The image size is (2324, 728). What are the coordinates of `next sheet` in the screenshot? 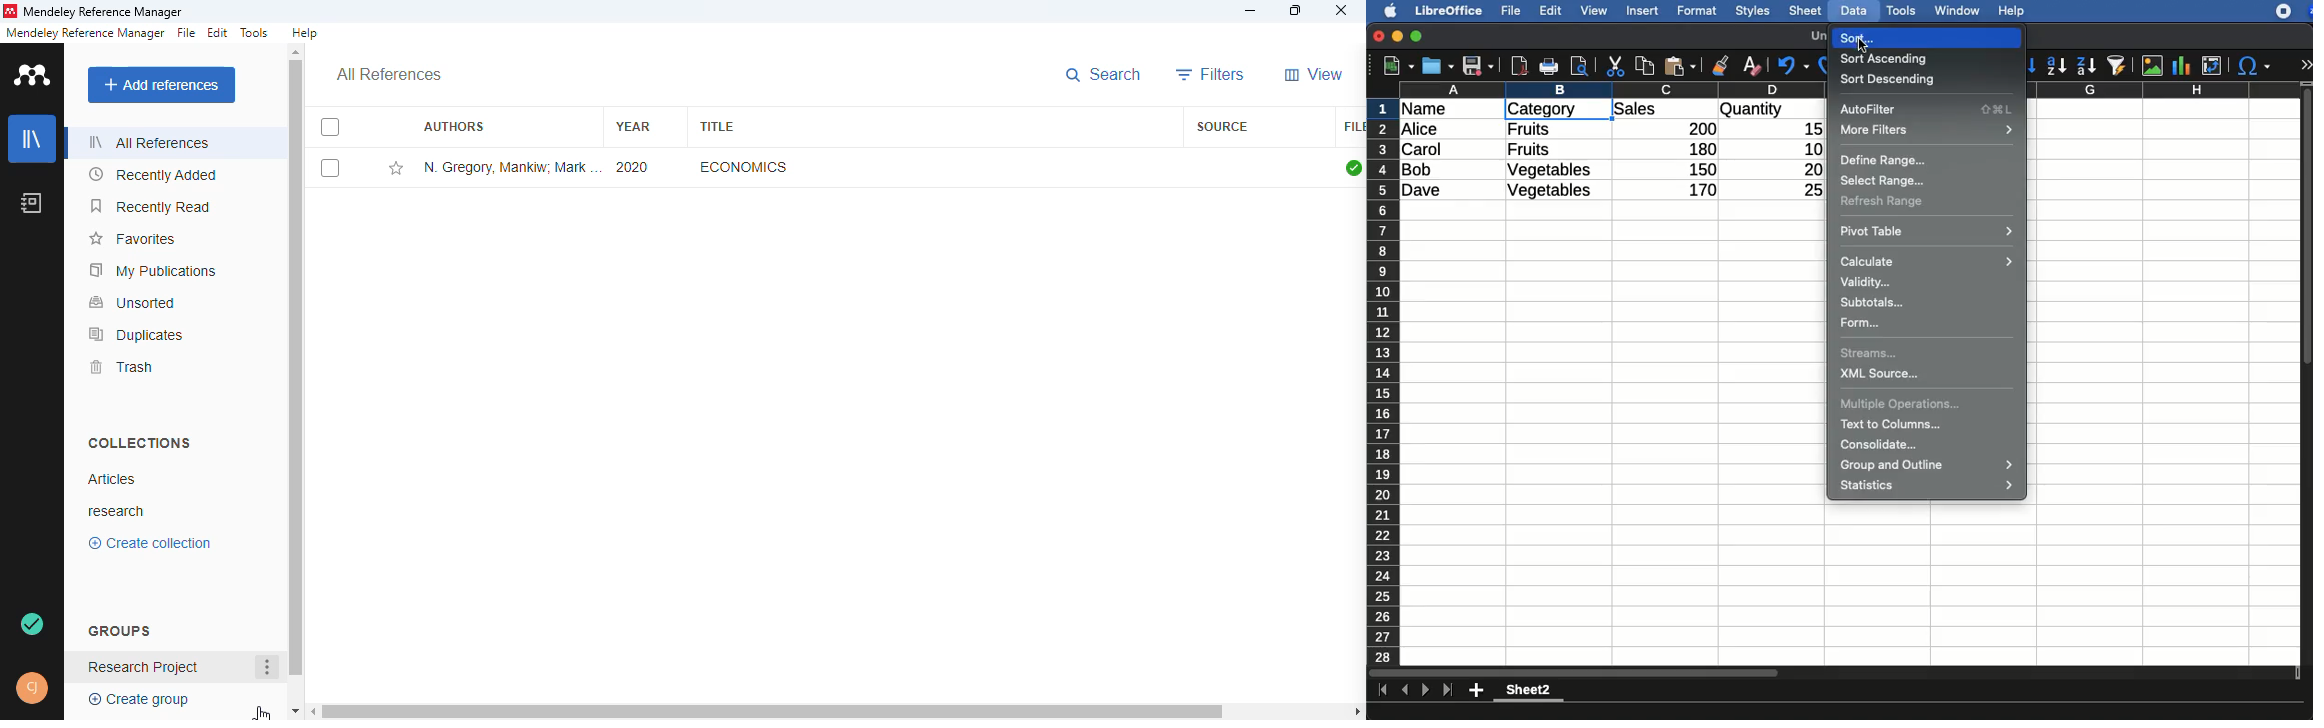 It's located at (1423, 691).